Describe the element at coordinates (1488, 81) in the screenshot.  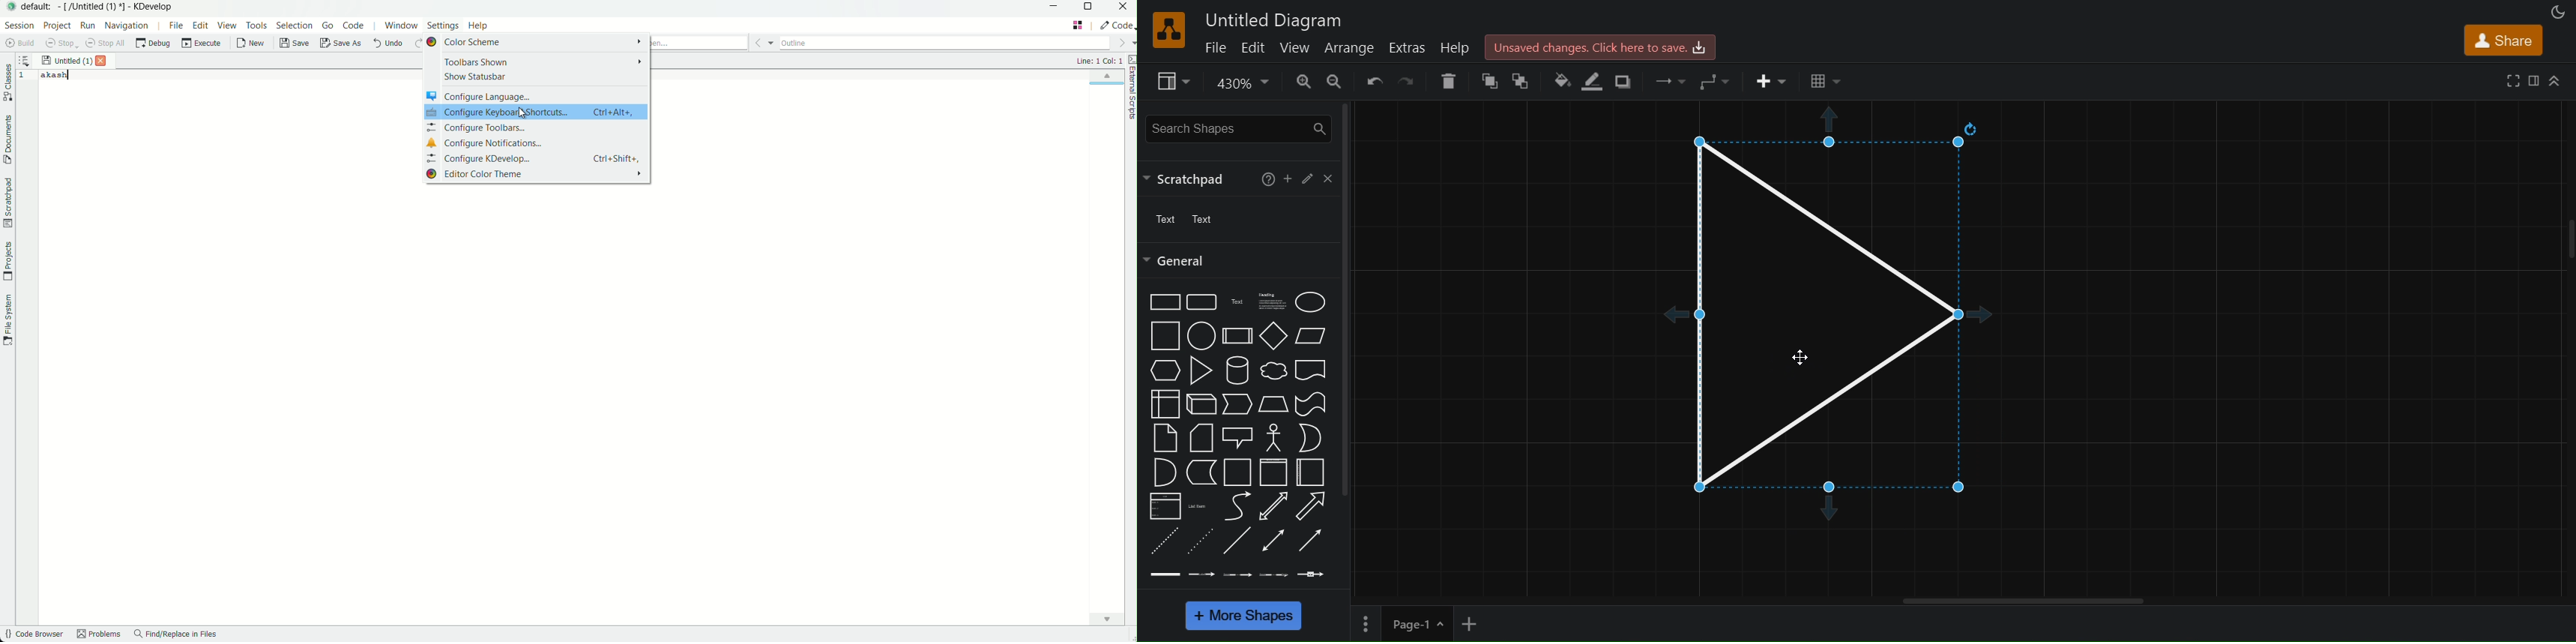
I see `to front` at that location.